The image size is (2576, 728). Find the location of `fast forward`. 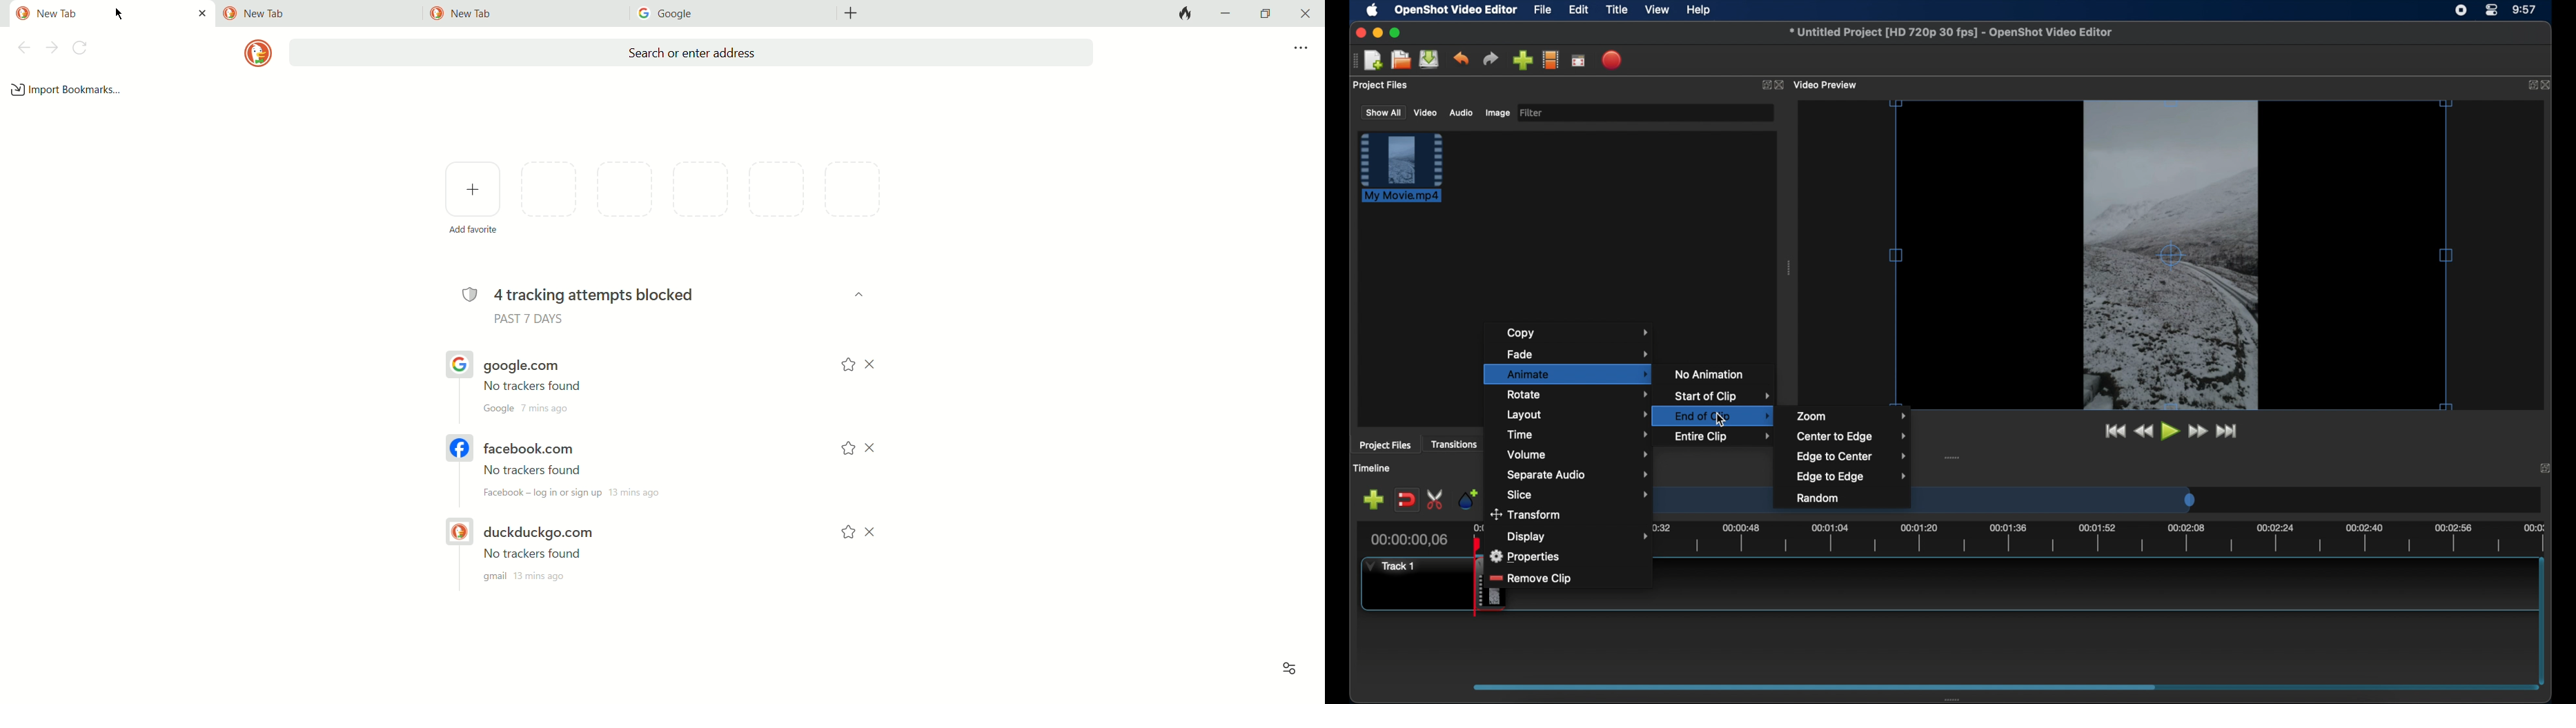

fast forward is located at coordinates (2199, 432).